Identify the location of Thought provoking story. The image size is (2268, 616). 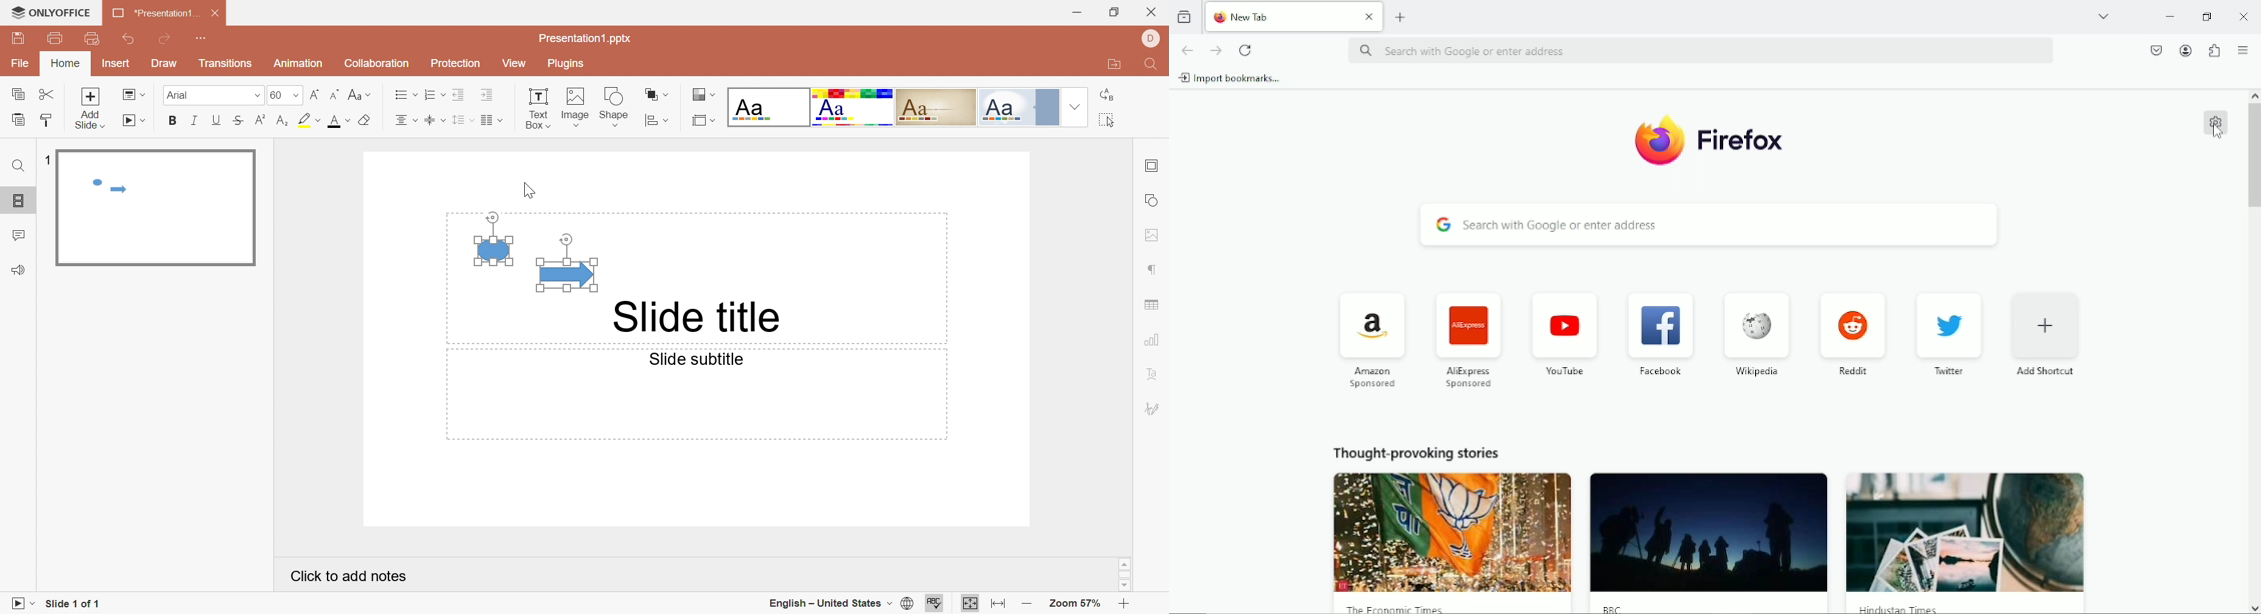
(1711, 541).